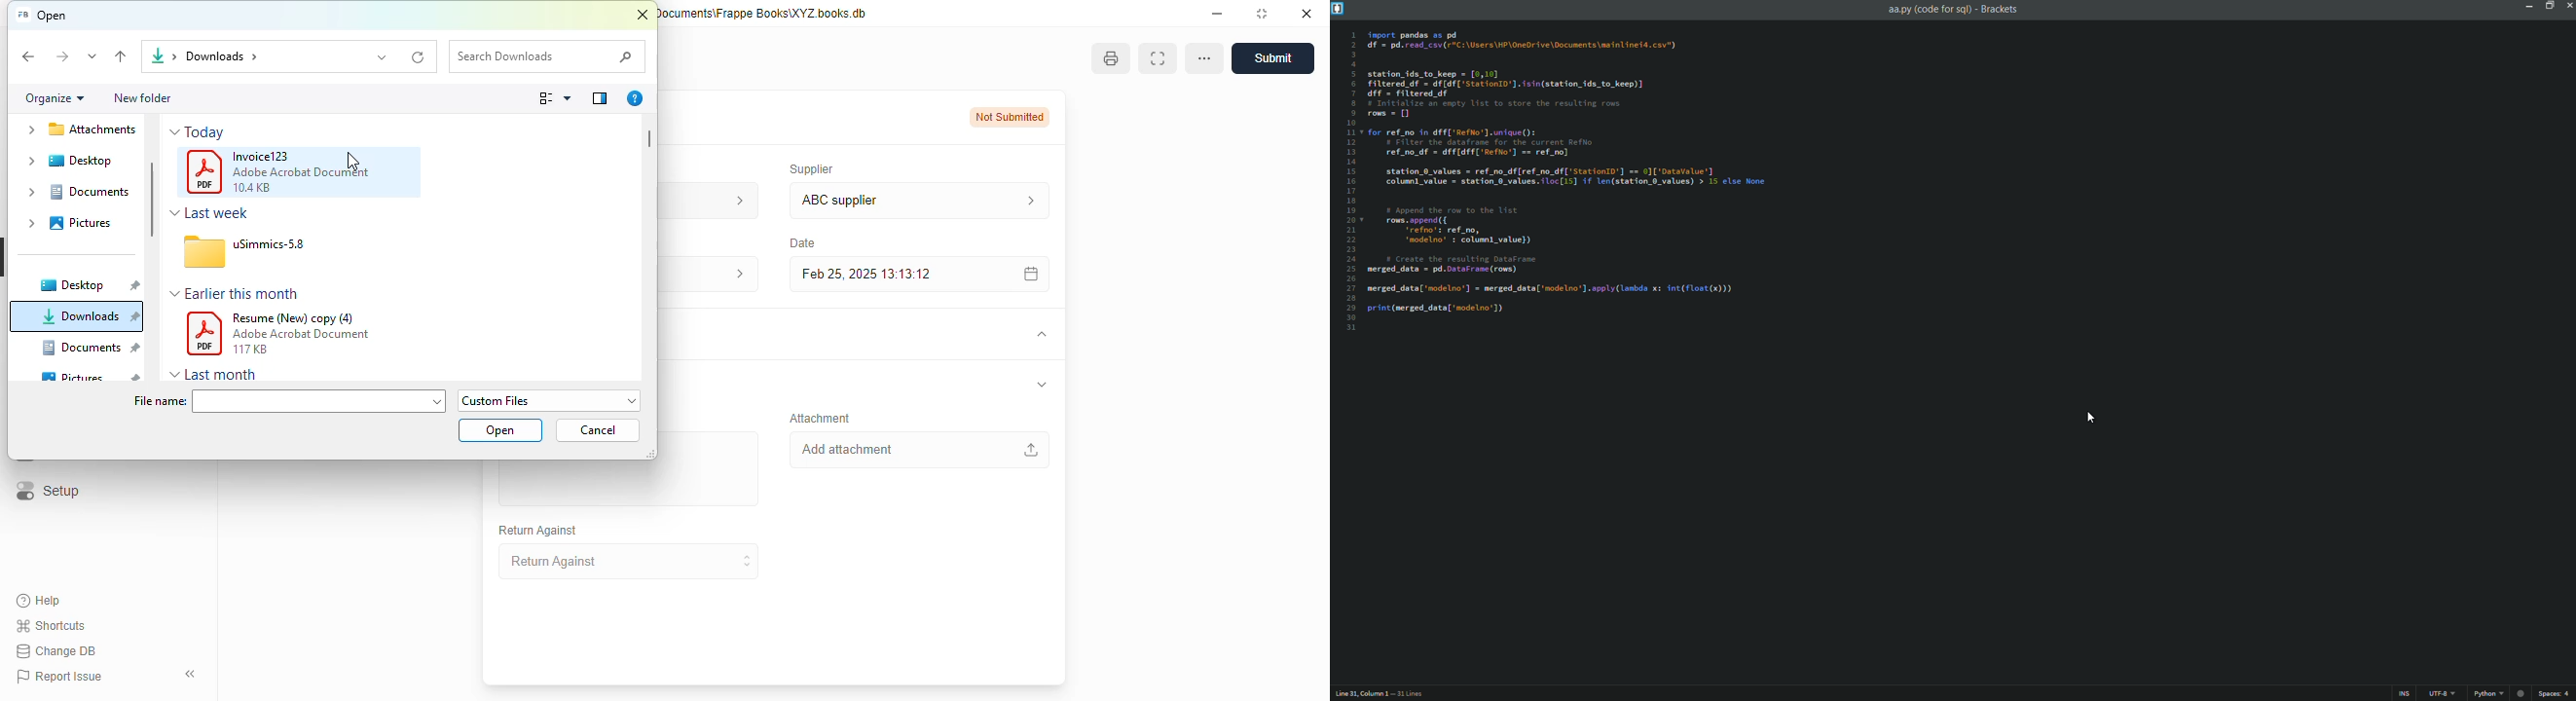  What do you see at coordinates (46, 492) in the screenshot?
I see `setup` at bounding box center [46, 492].